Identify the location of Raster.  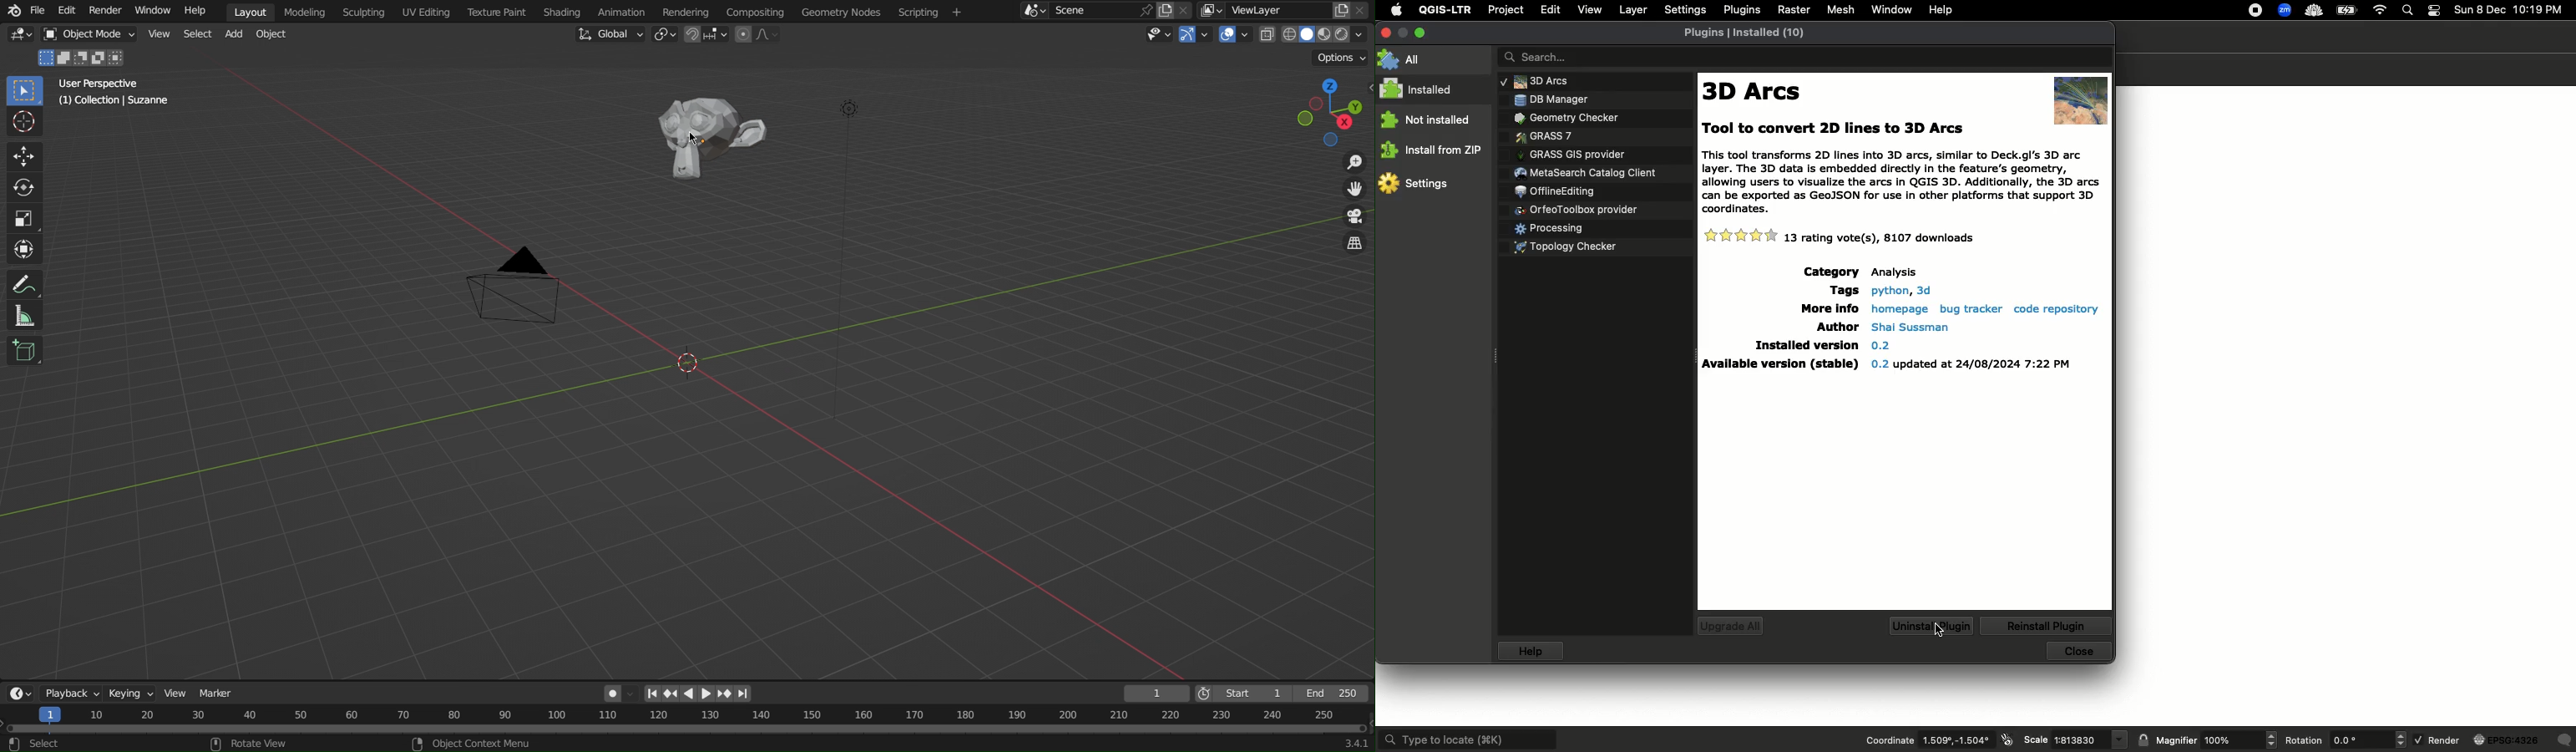
(1794, 10).